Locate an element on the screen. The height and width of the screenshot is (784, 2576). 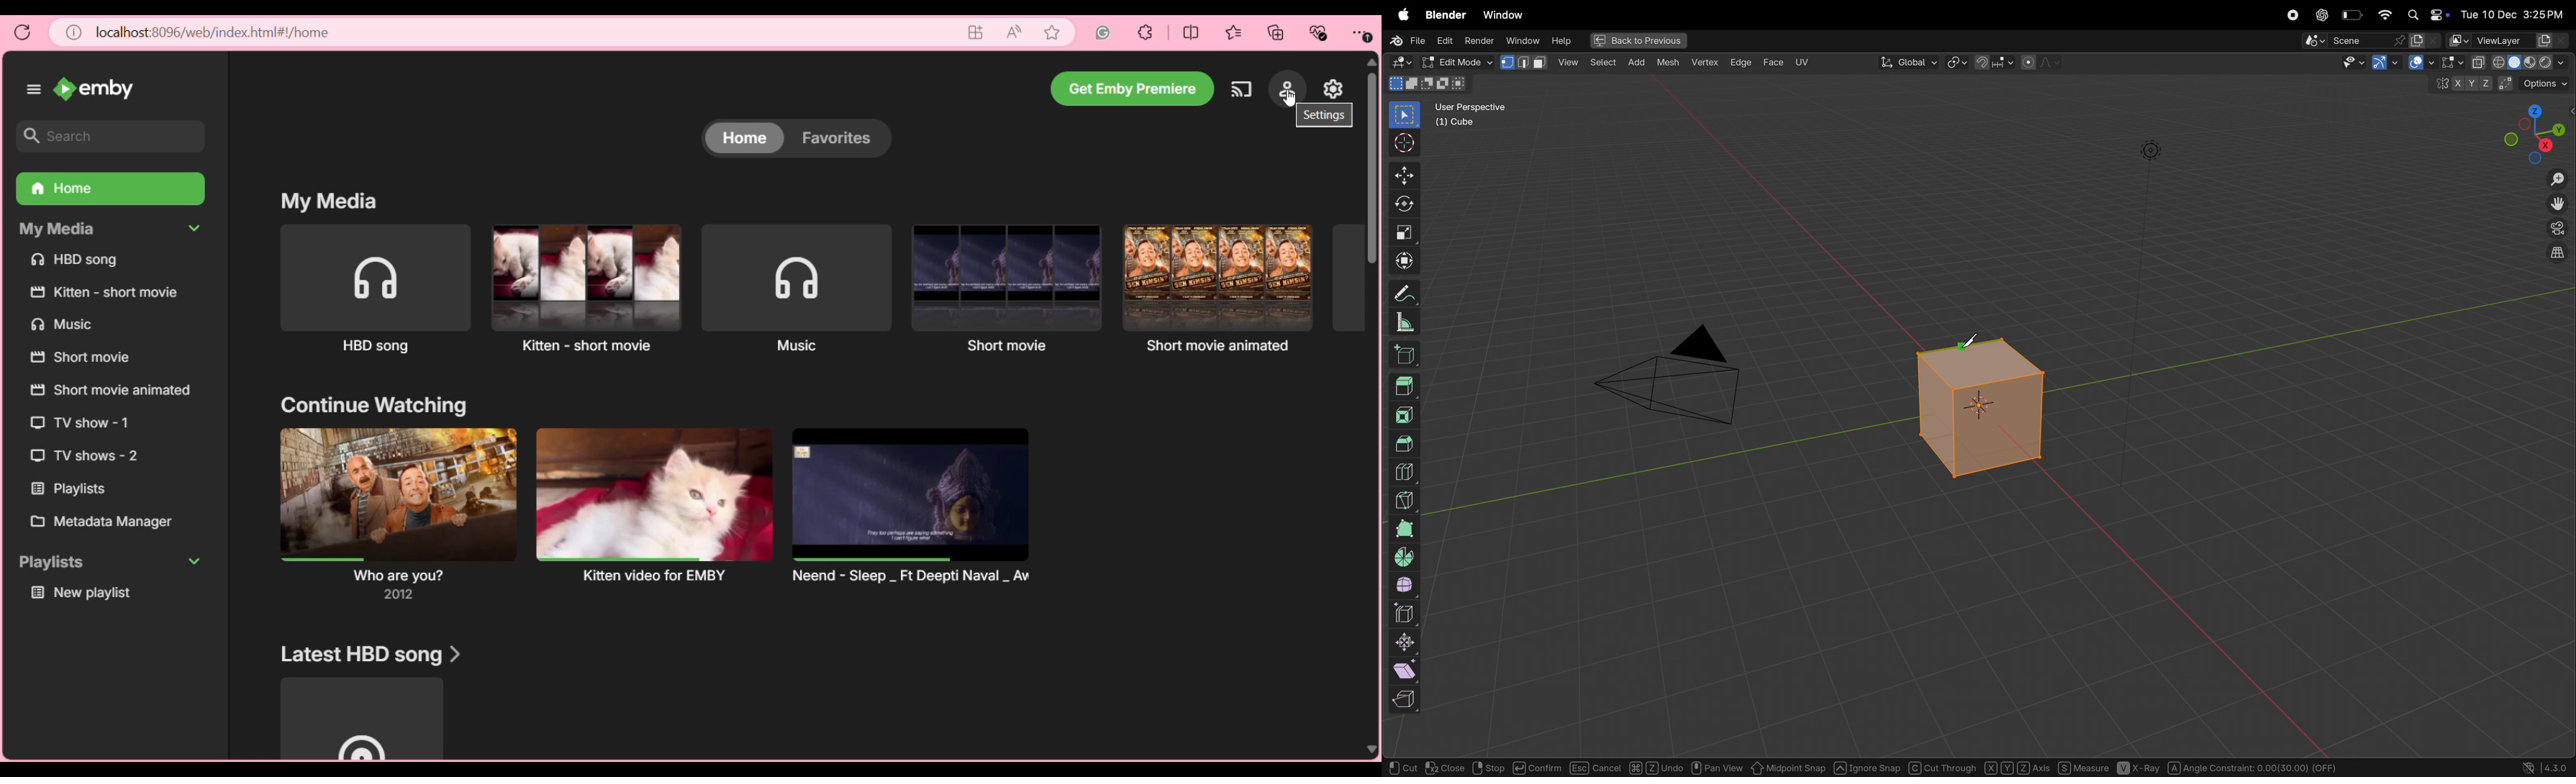
Bevel  is located at coordinates (1405, 442).